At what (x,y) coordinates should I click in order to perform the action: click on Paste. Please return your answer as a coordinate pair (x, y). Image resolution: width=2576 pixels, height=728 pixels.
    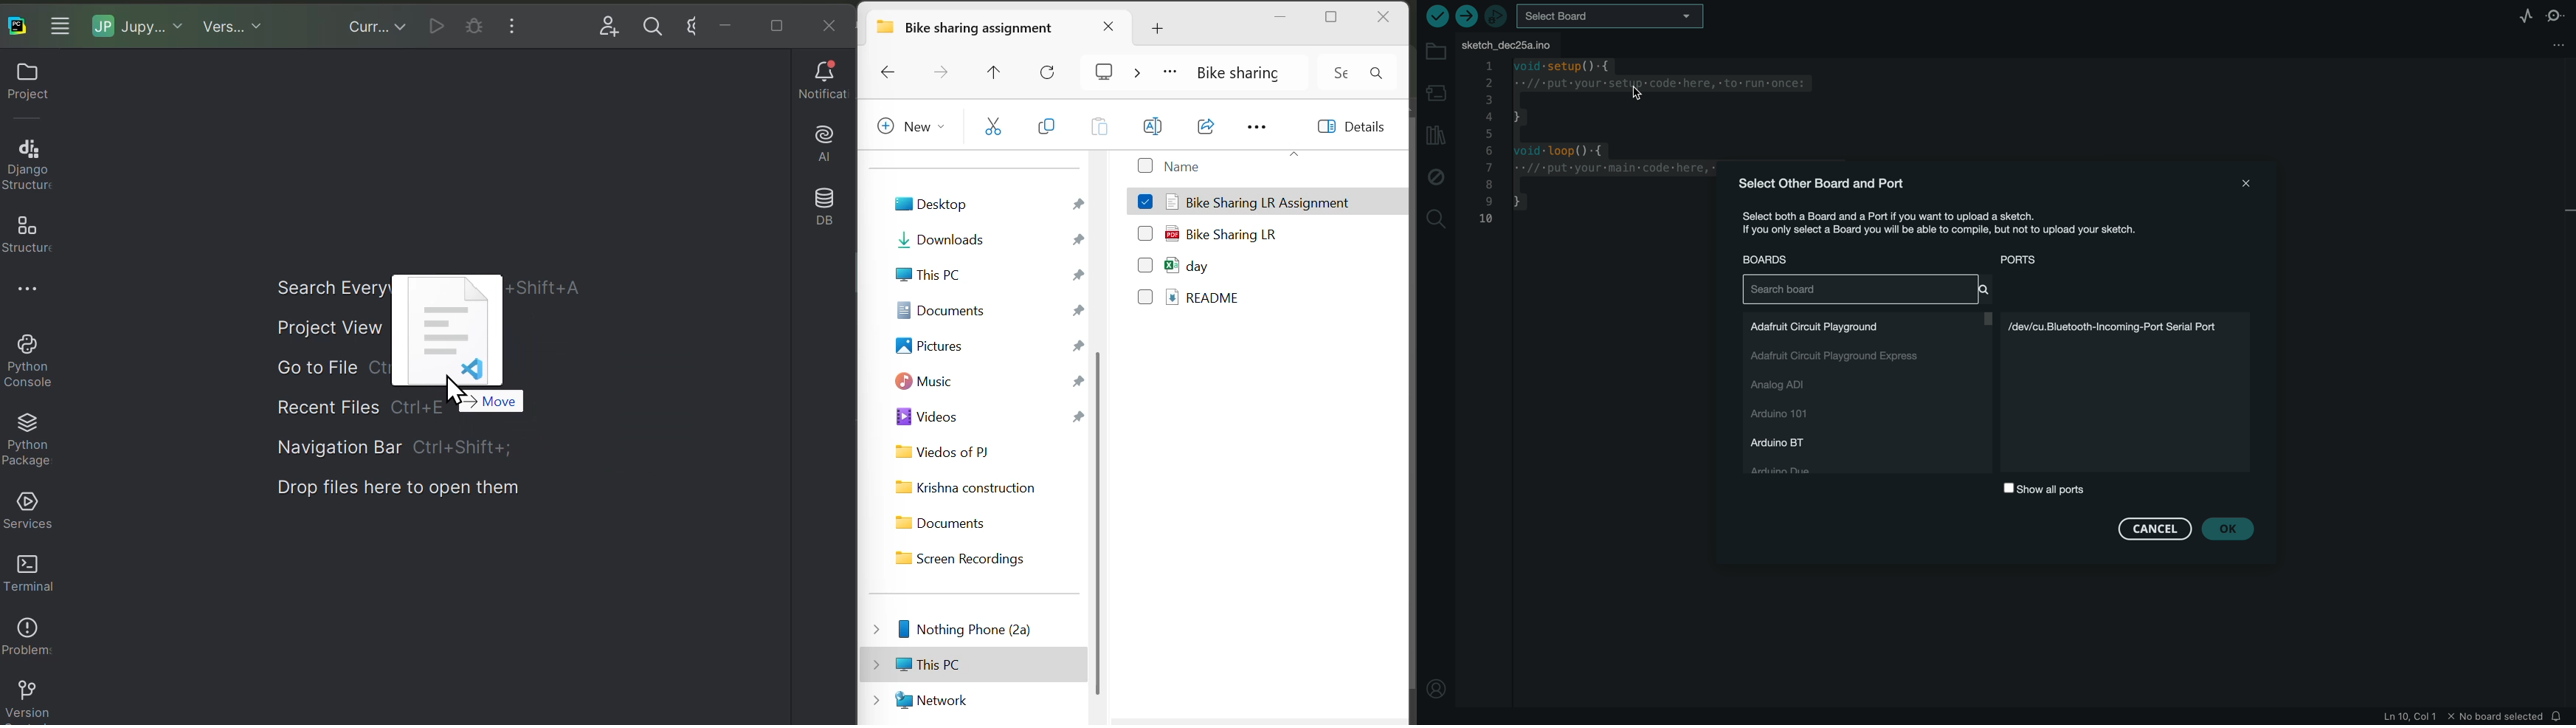
    Looking at the image, I should click on (1098, 129).